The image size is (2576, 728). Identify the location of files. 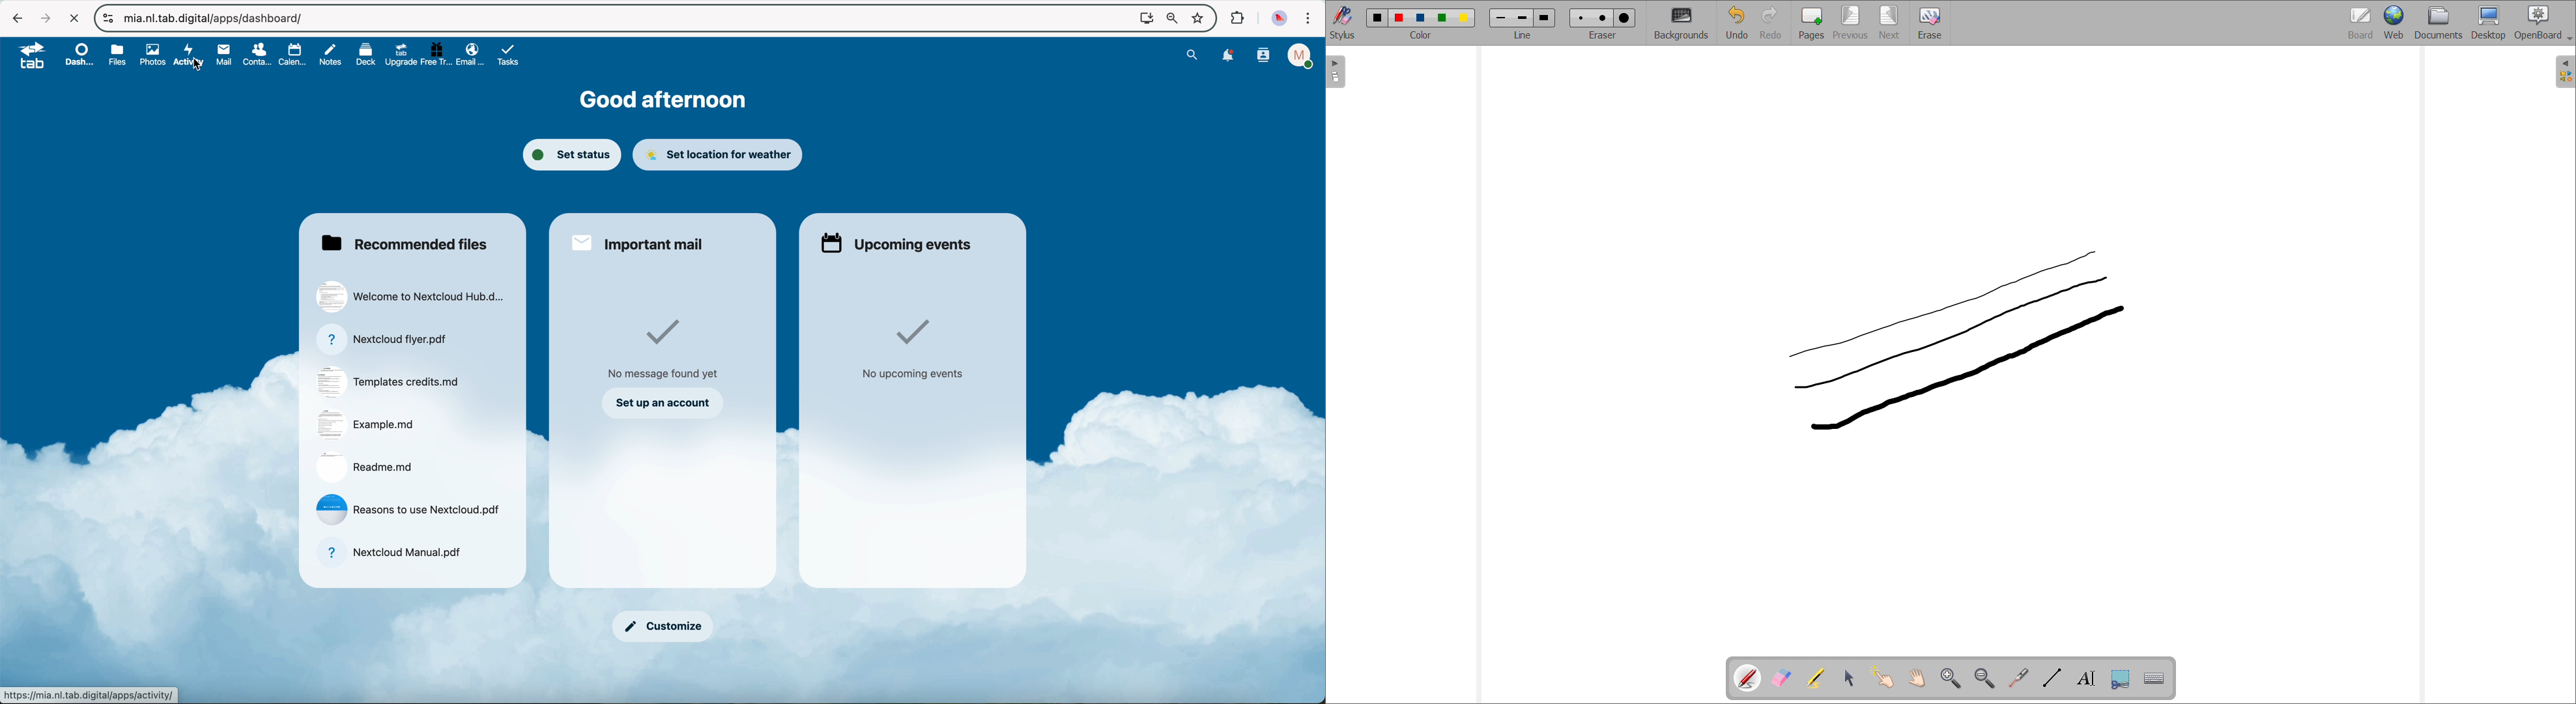
(118, 55).